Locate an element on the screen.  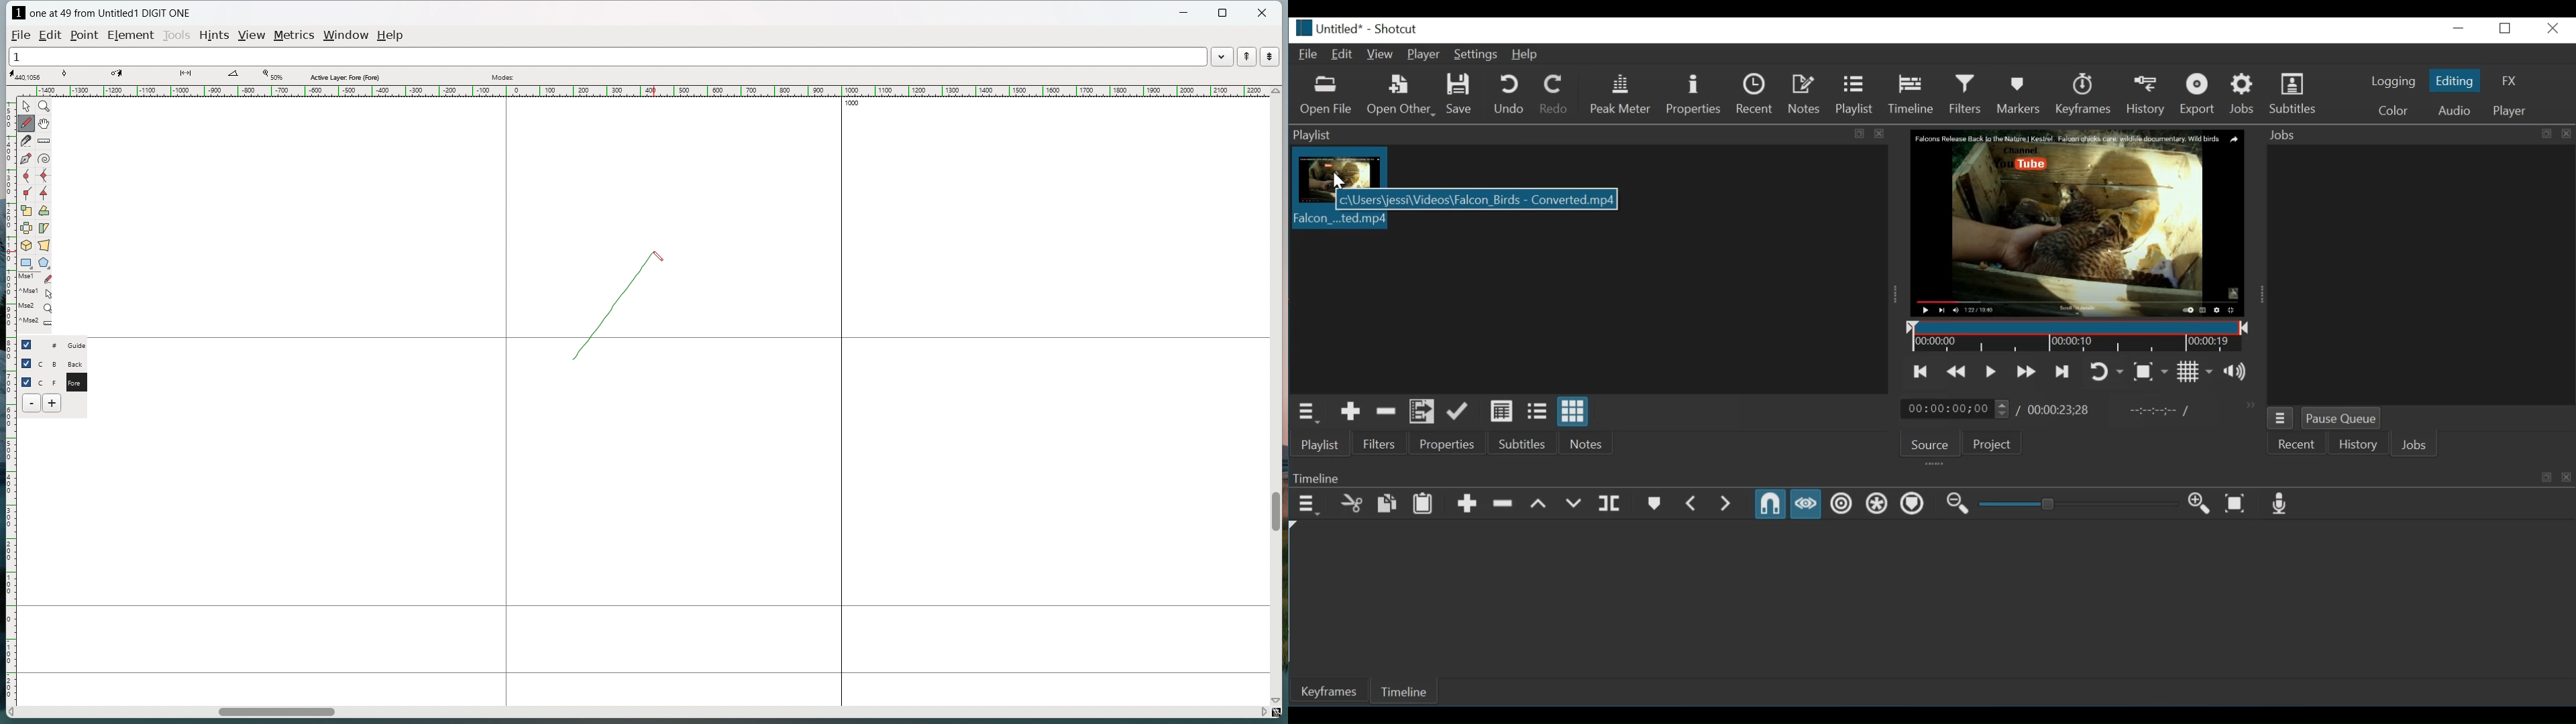
FX is located at coordinates (2508, 80).